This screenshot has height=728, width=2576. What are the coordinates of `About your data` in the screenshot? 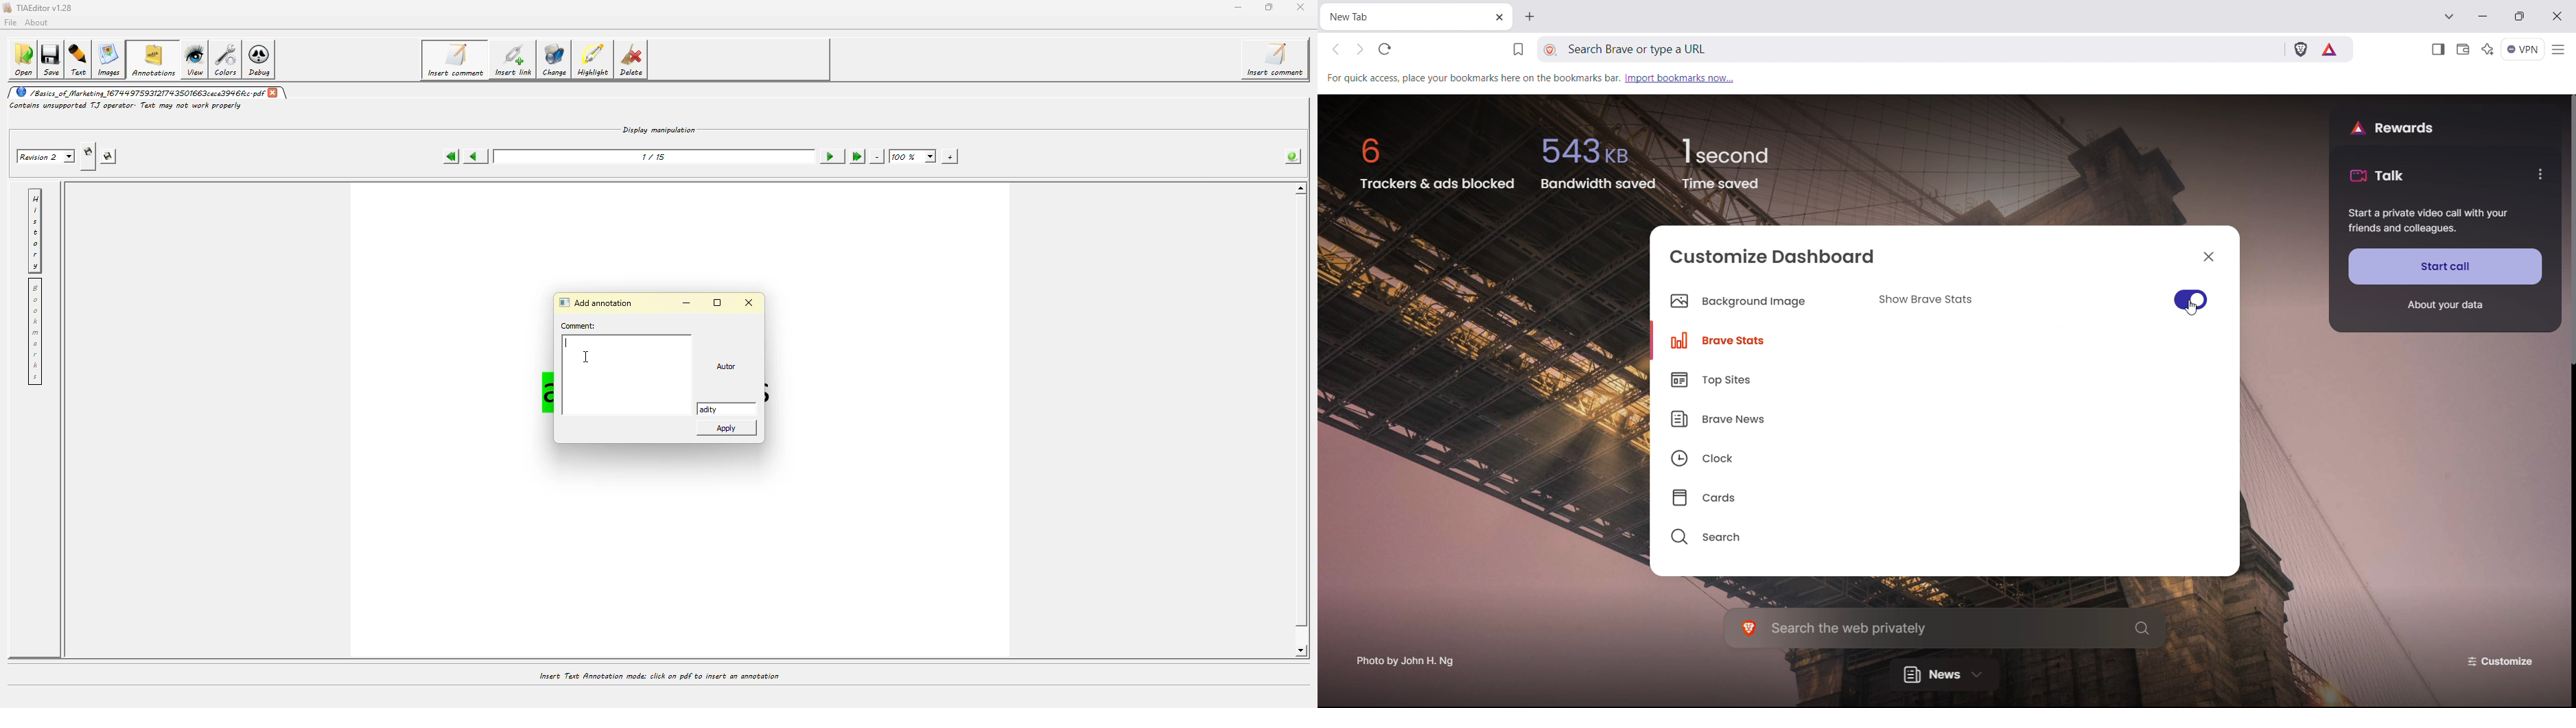 It's located at (2445, 305).